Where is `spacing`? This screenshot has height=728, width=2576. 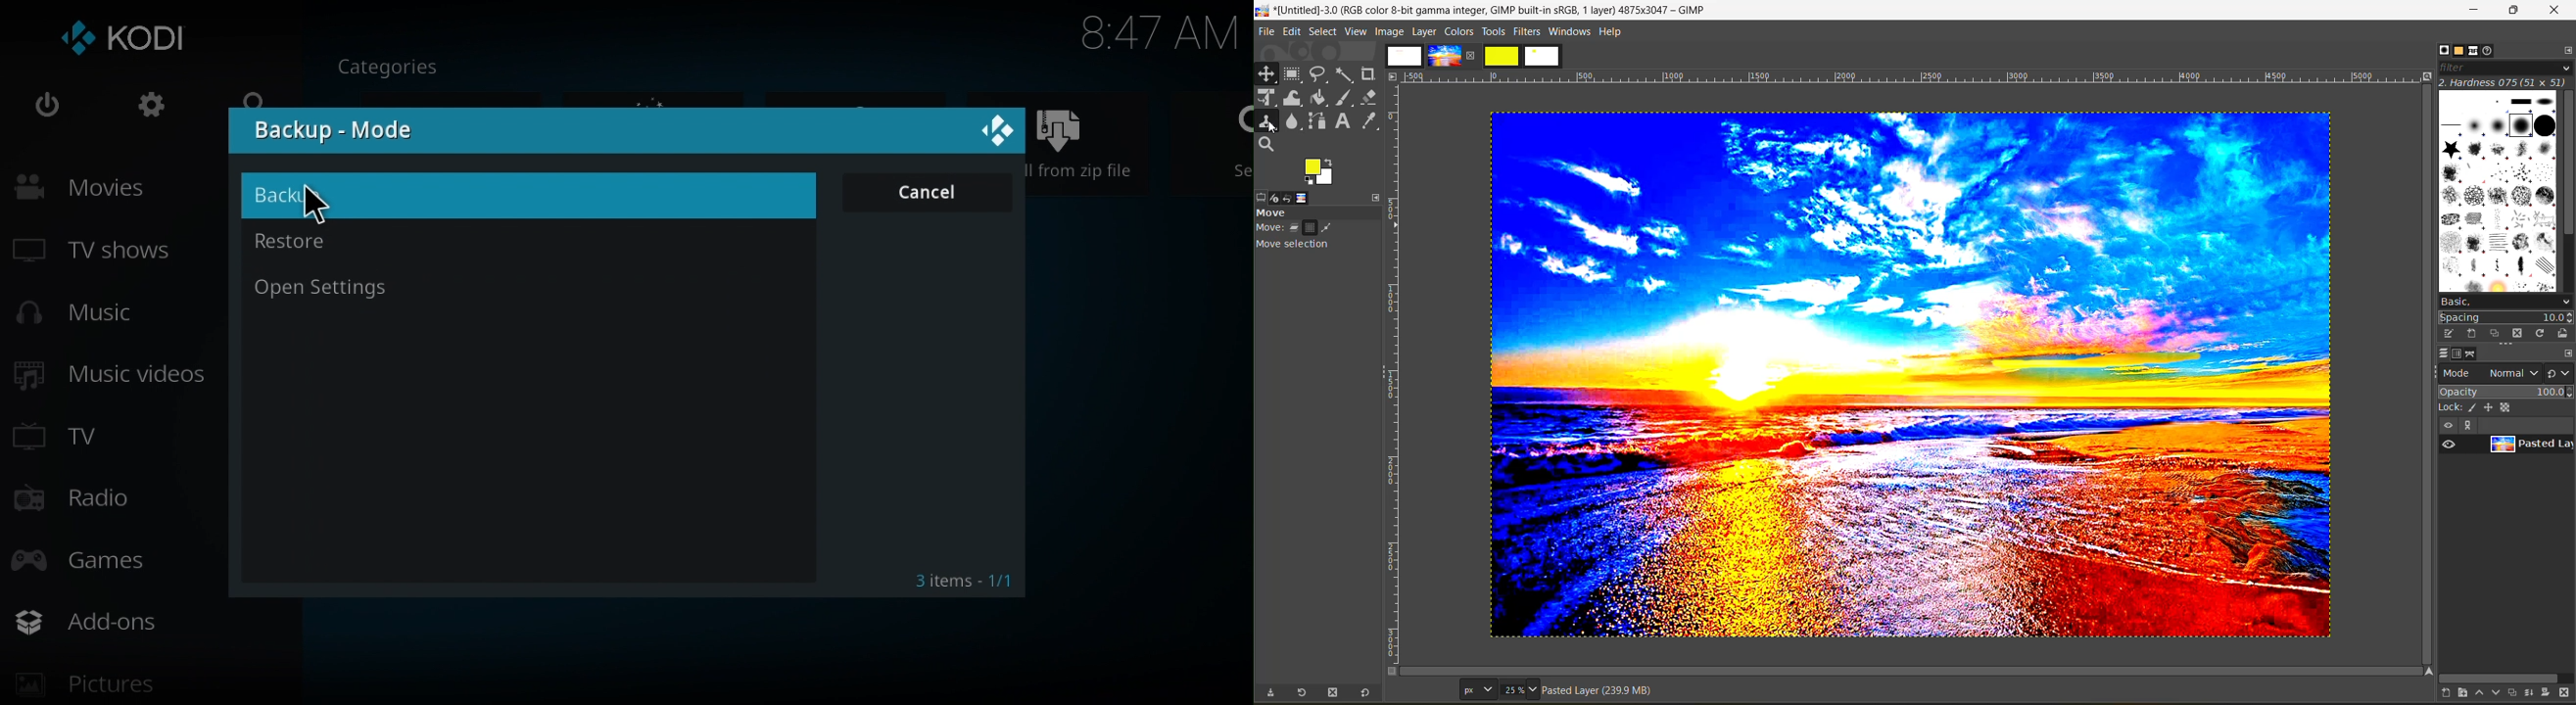
spacing is located at coordinates (2506, 317).